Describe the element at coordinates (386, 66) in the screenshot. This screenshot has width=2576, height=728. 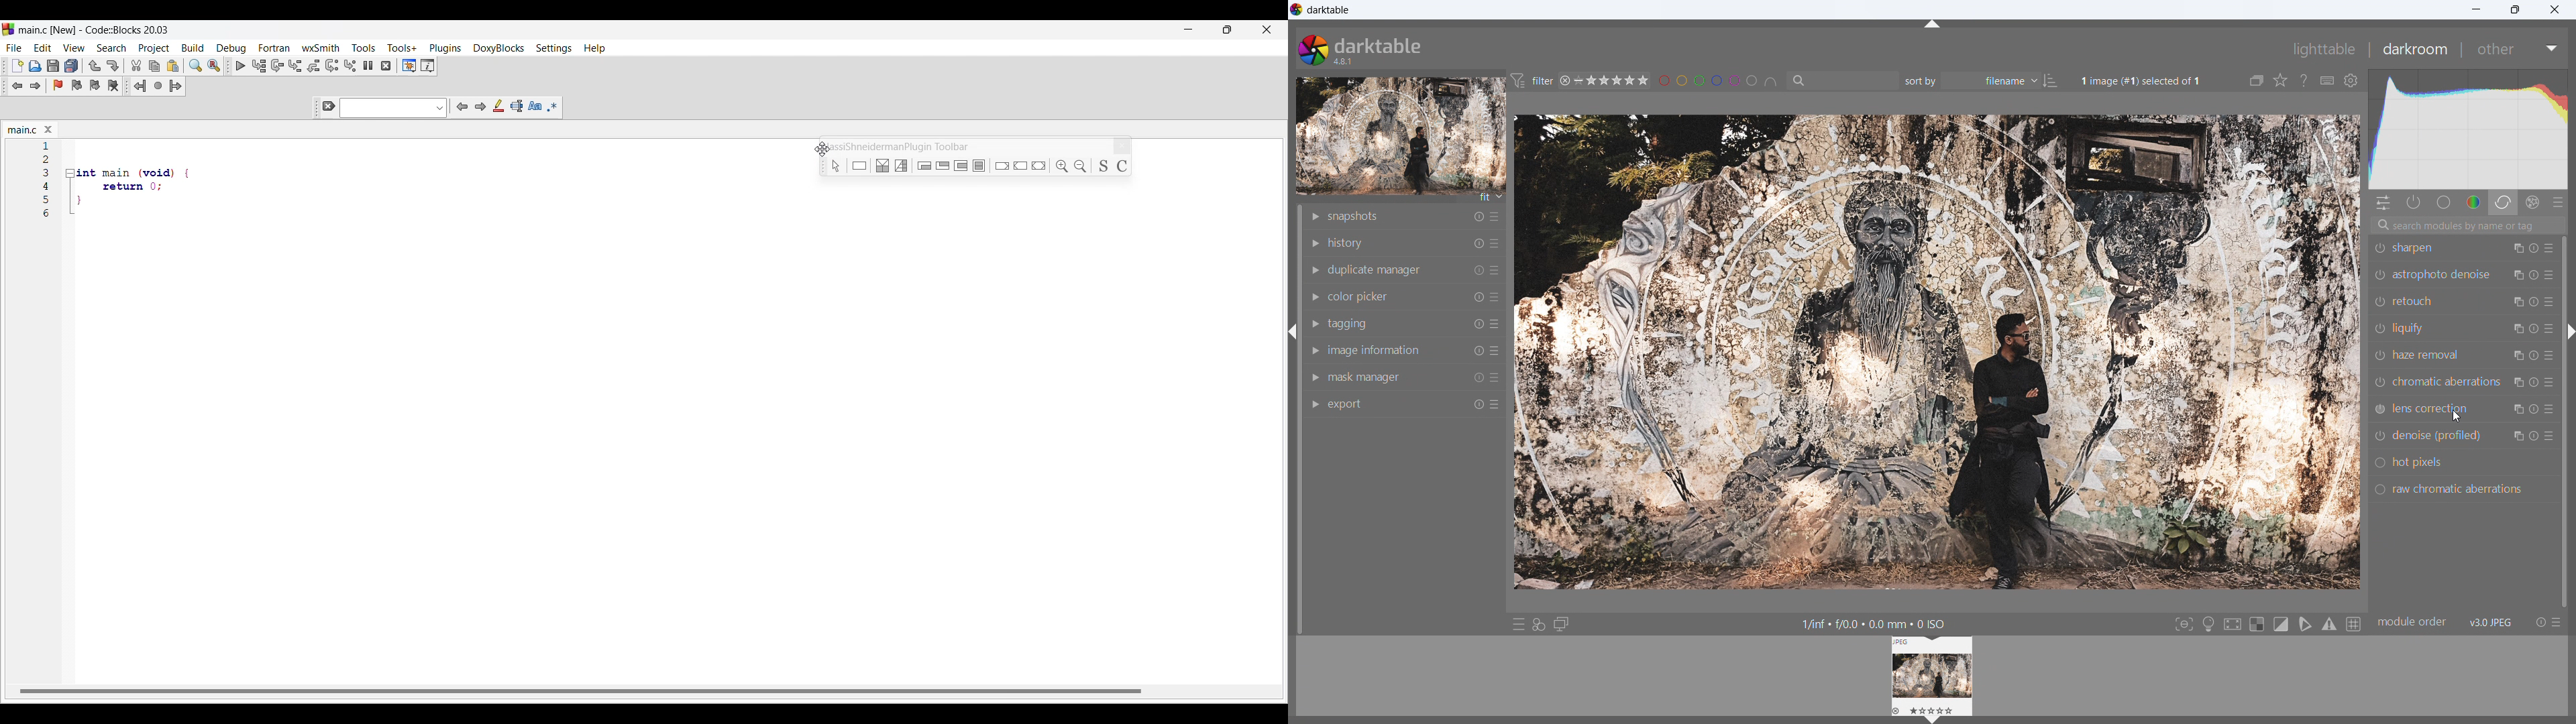
I see `Stop debugger` at that location.